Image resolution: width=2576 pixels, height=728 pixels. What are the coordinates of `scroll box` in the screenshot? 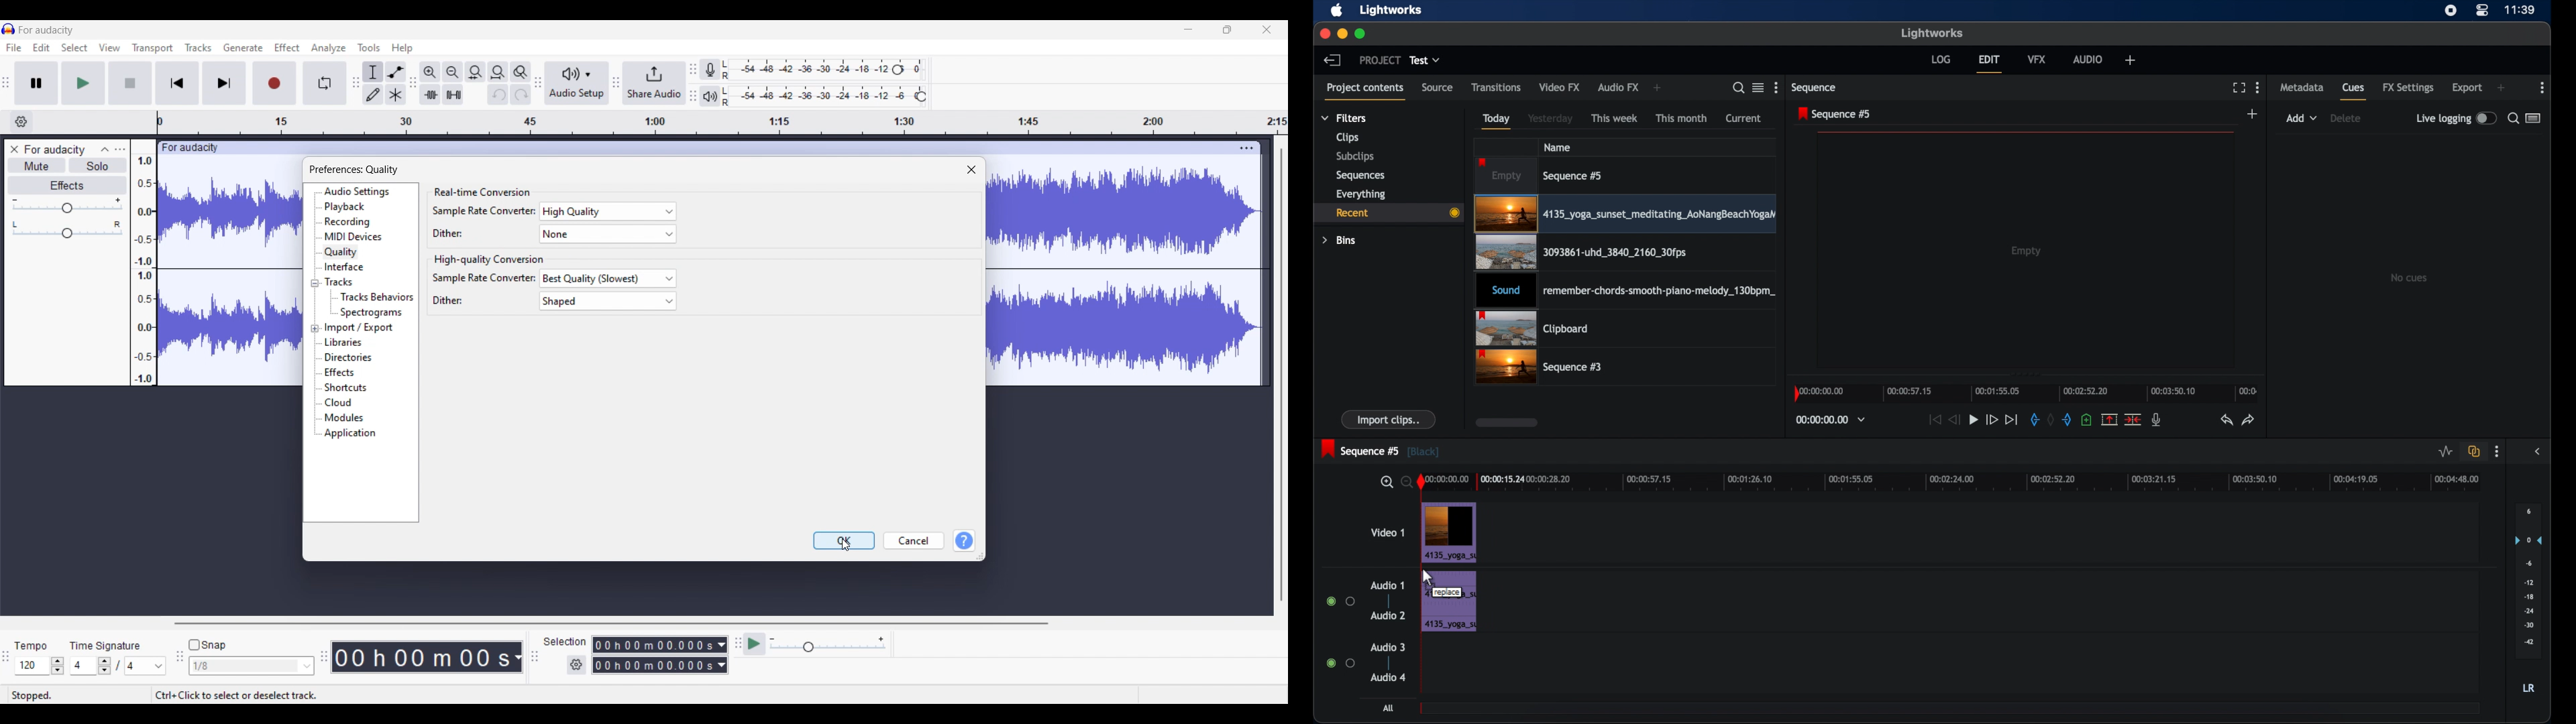 It's located at (1506, 422).